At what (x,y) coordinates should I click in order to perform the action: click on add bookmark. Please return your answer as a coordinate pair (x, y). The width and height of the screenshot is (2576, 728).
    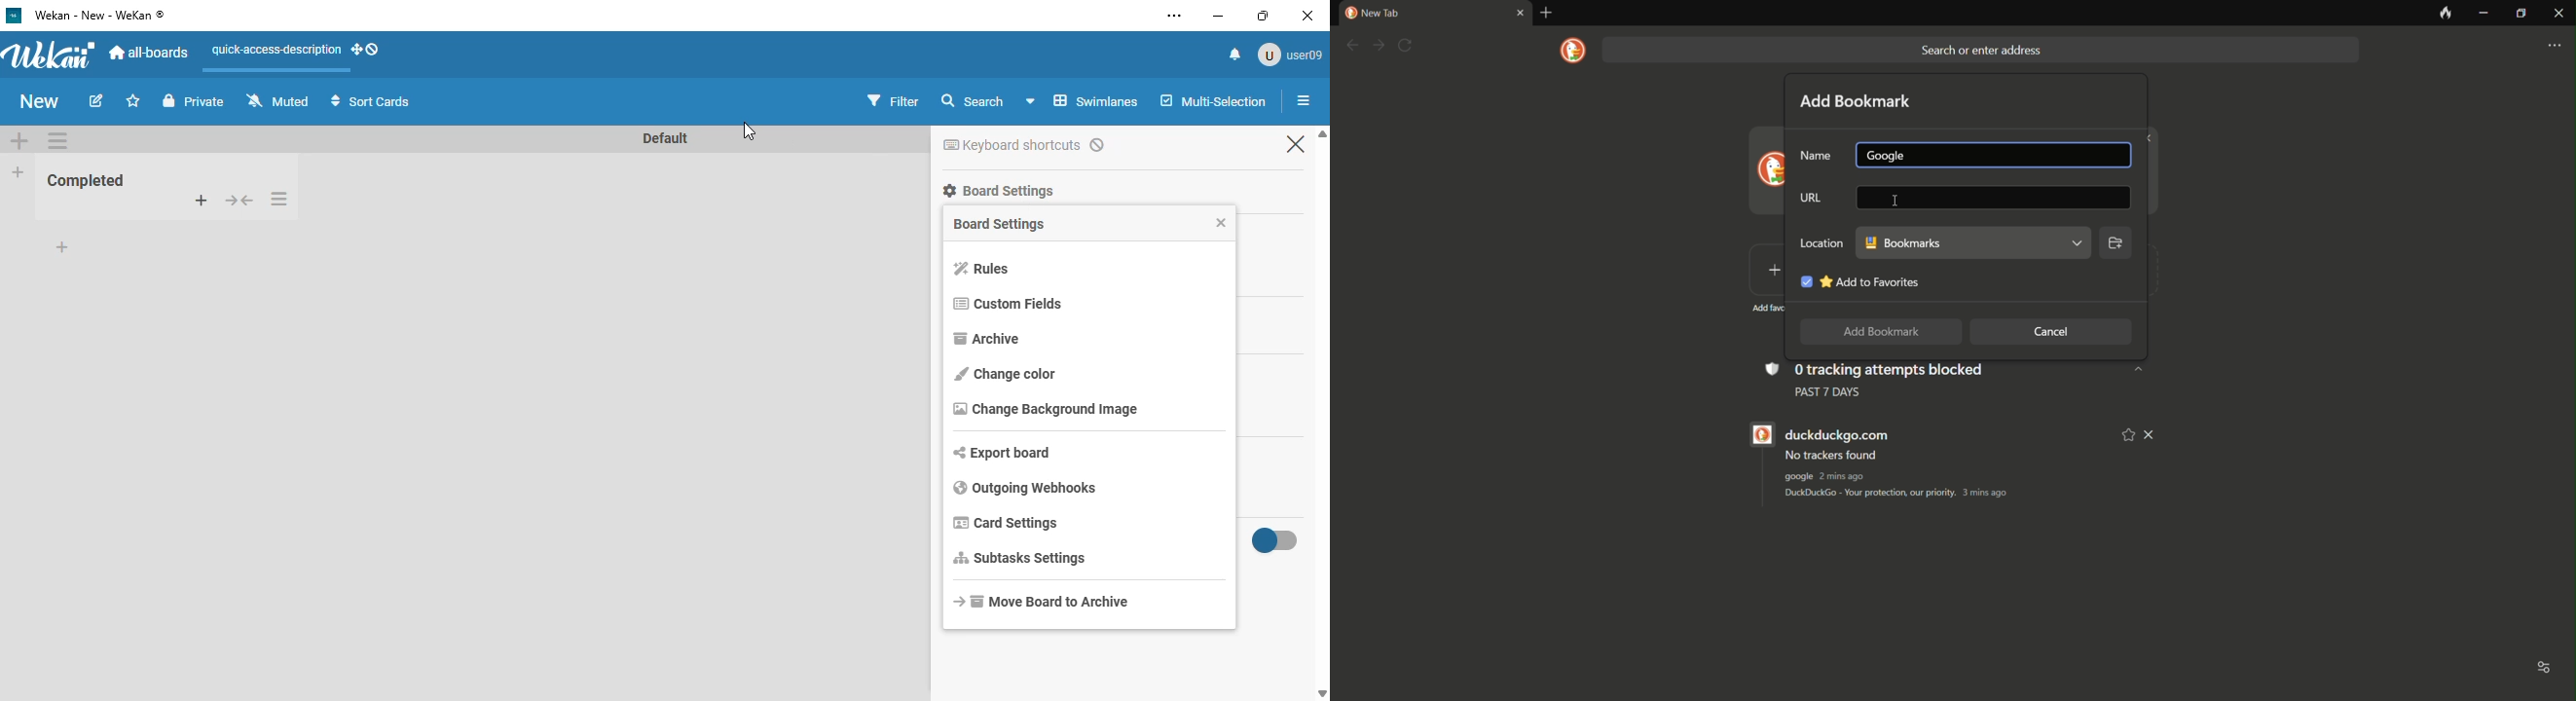
    Looking at the image, I should click on (1856, 101).